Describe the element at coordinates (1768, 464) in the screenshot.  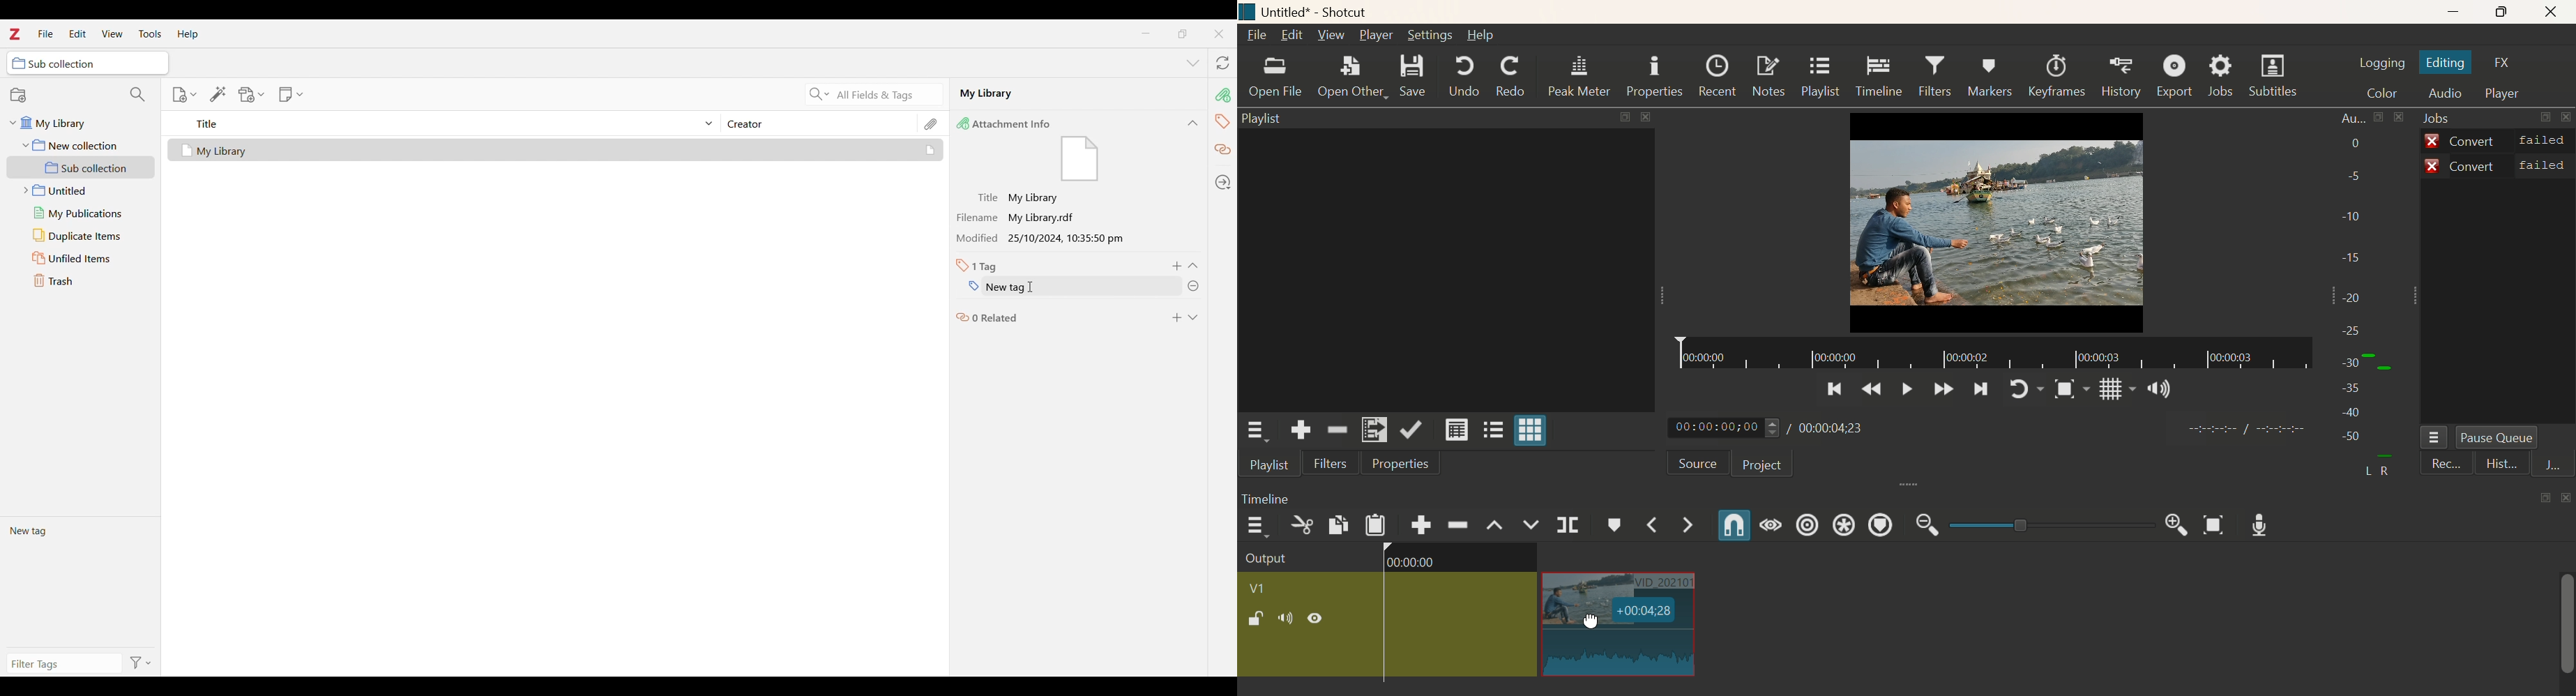
I see `` at that location.